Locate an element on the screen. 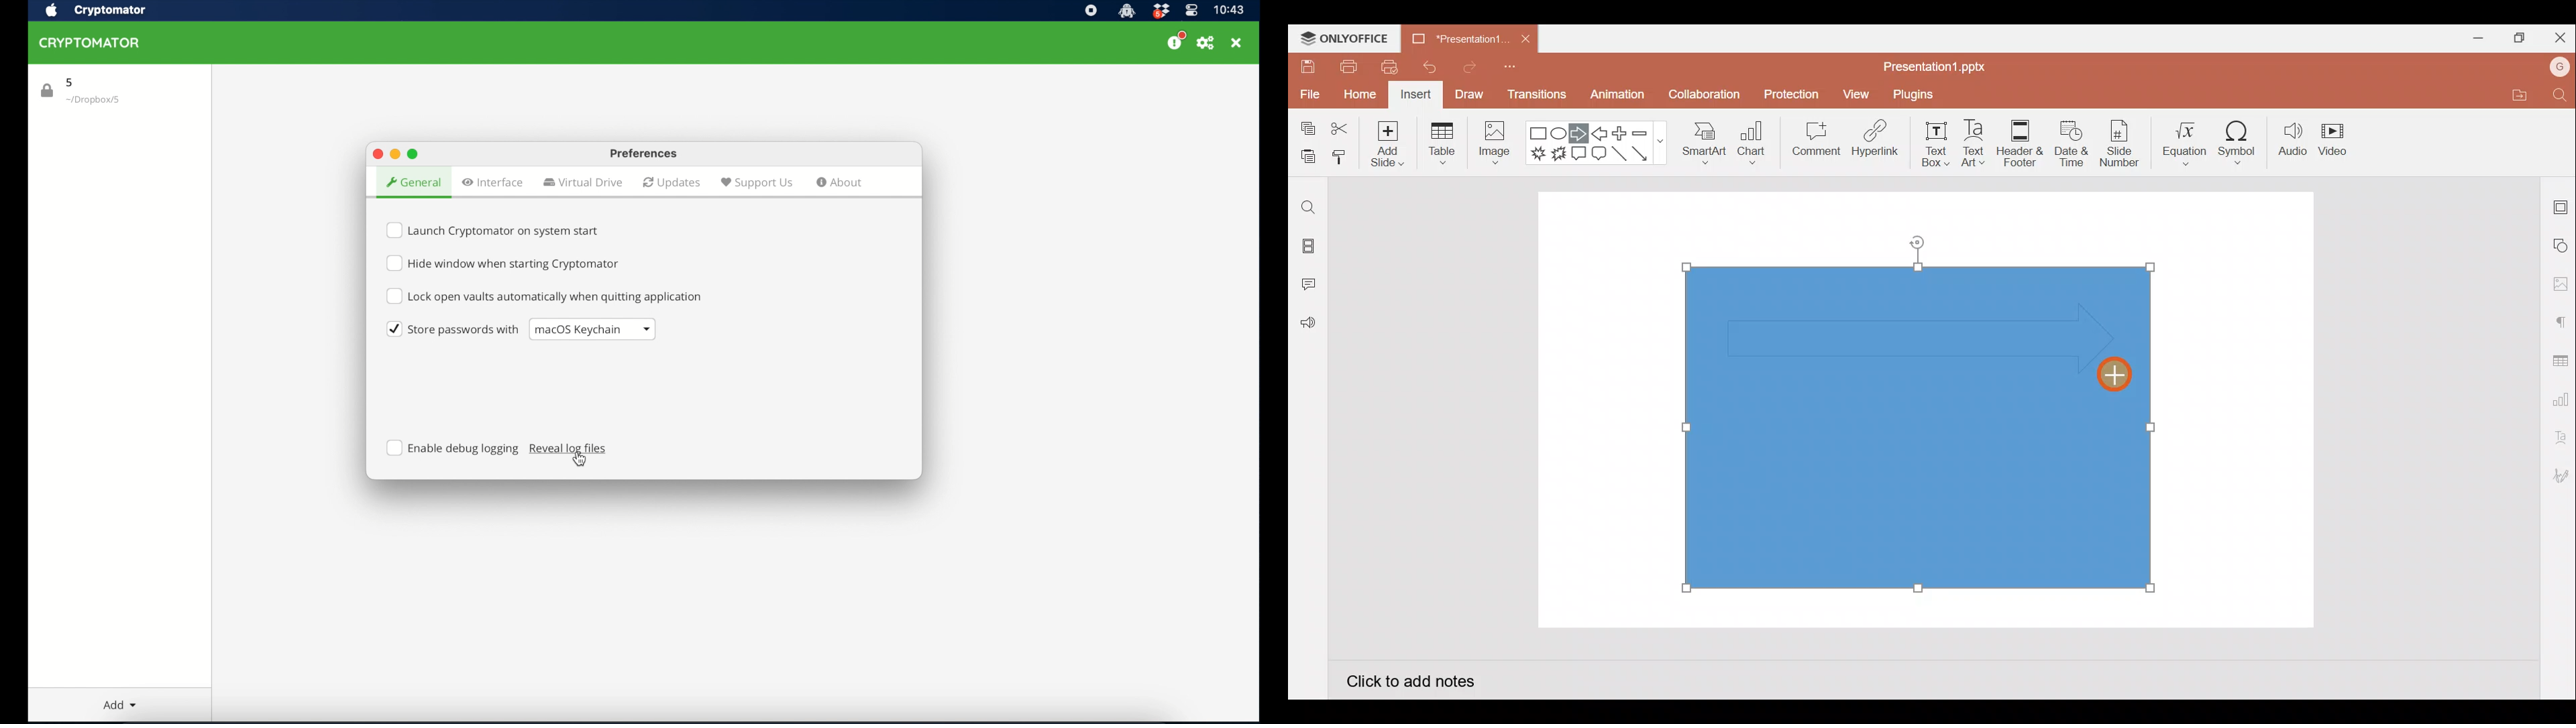 The height and width of the screenshot is (728, 2576). Close document is located at coordinates (1525, 36).